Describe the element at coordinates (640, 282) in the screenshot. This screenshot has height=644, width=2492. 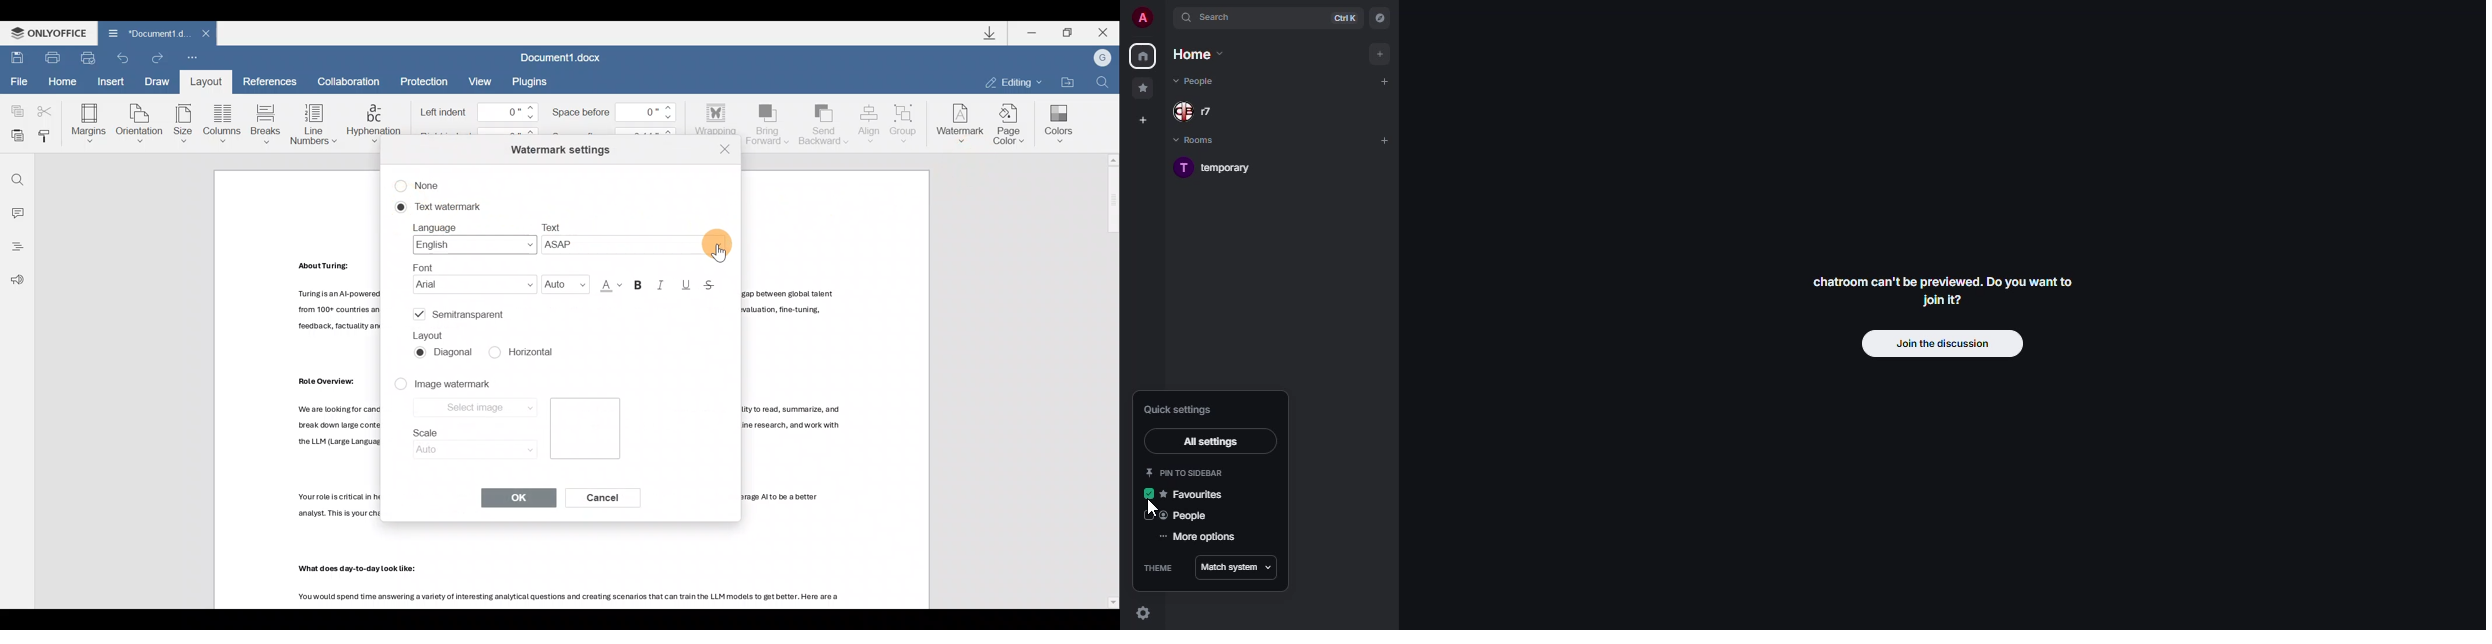
I see `Bold` at that location.